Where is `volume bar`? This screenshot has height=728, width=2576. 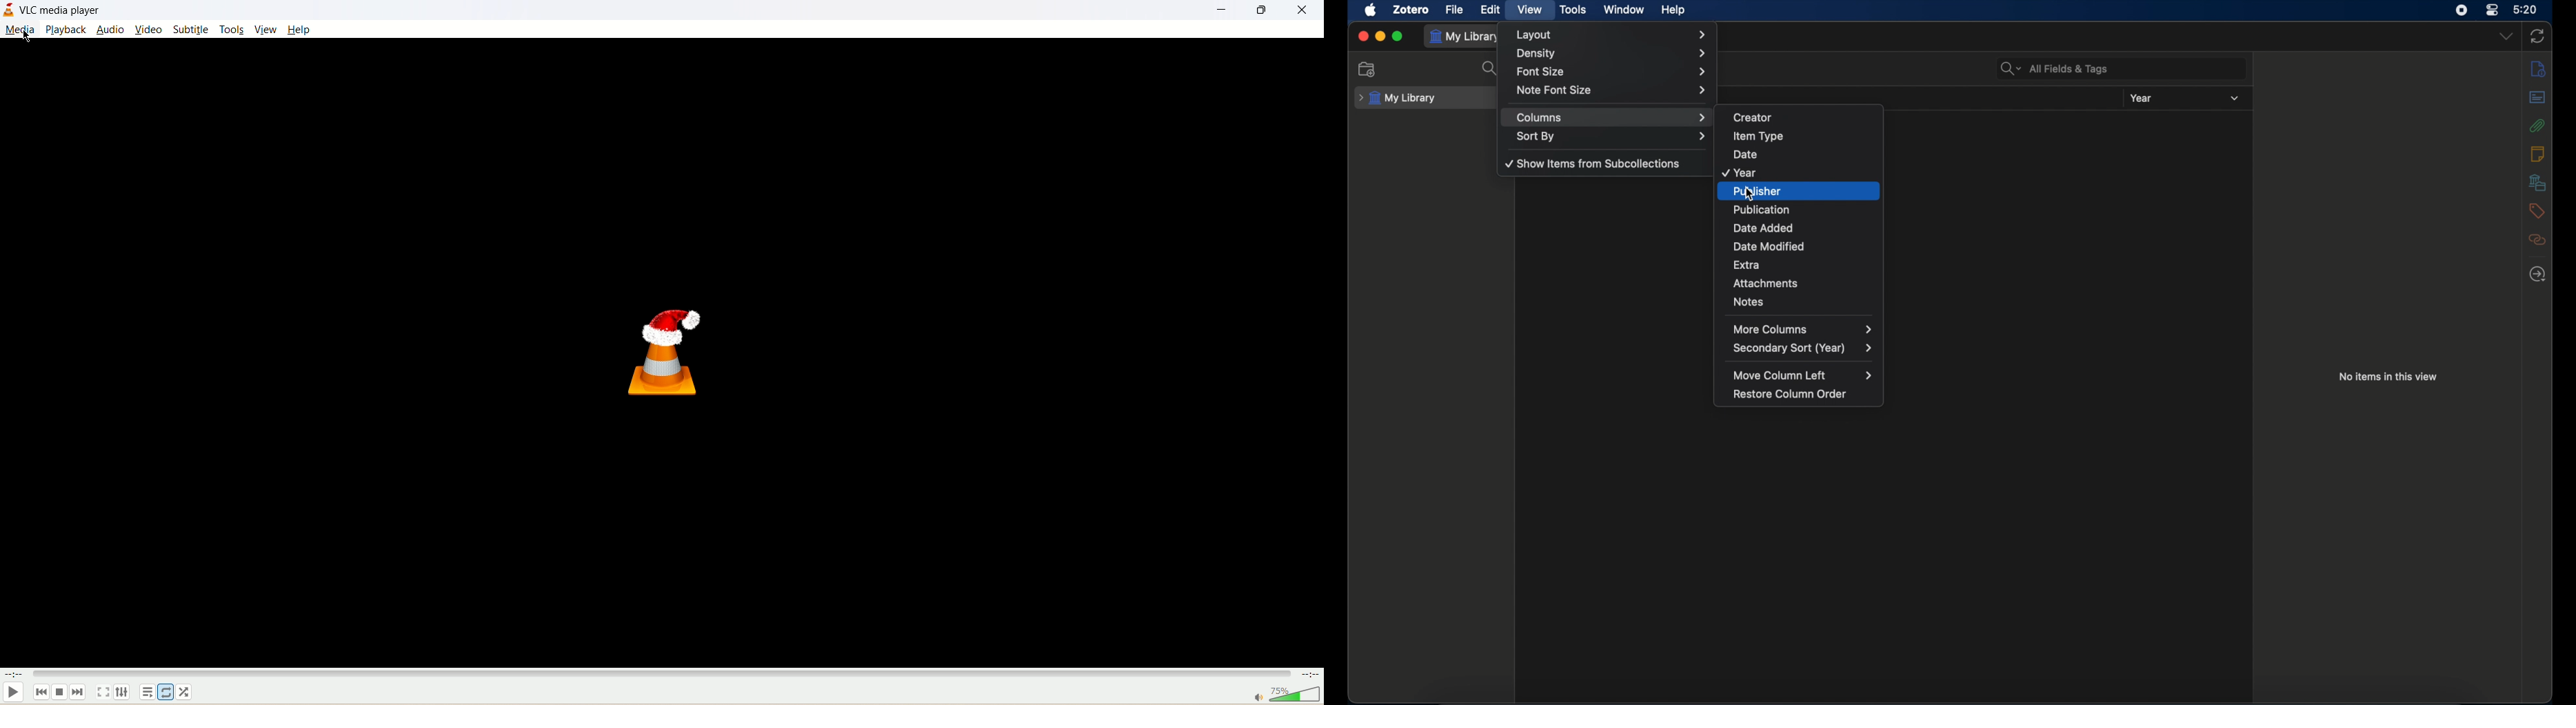
volume bar is located at coordinates (1279, 695).